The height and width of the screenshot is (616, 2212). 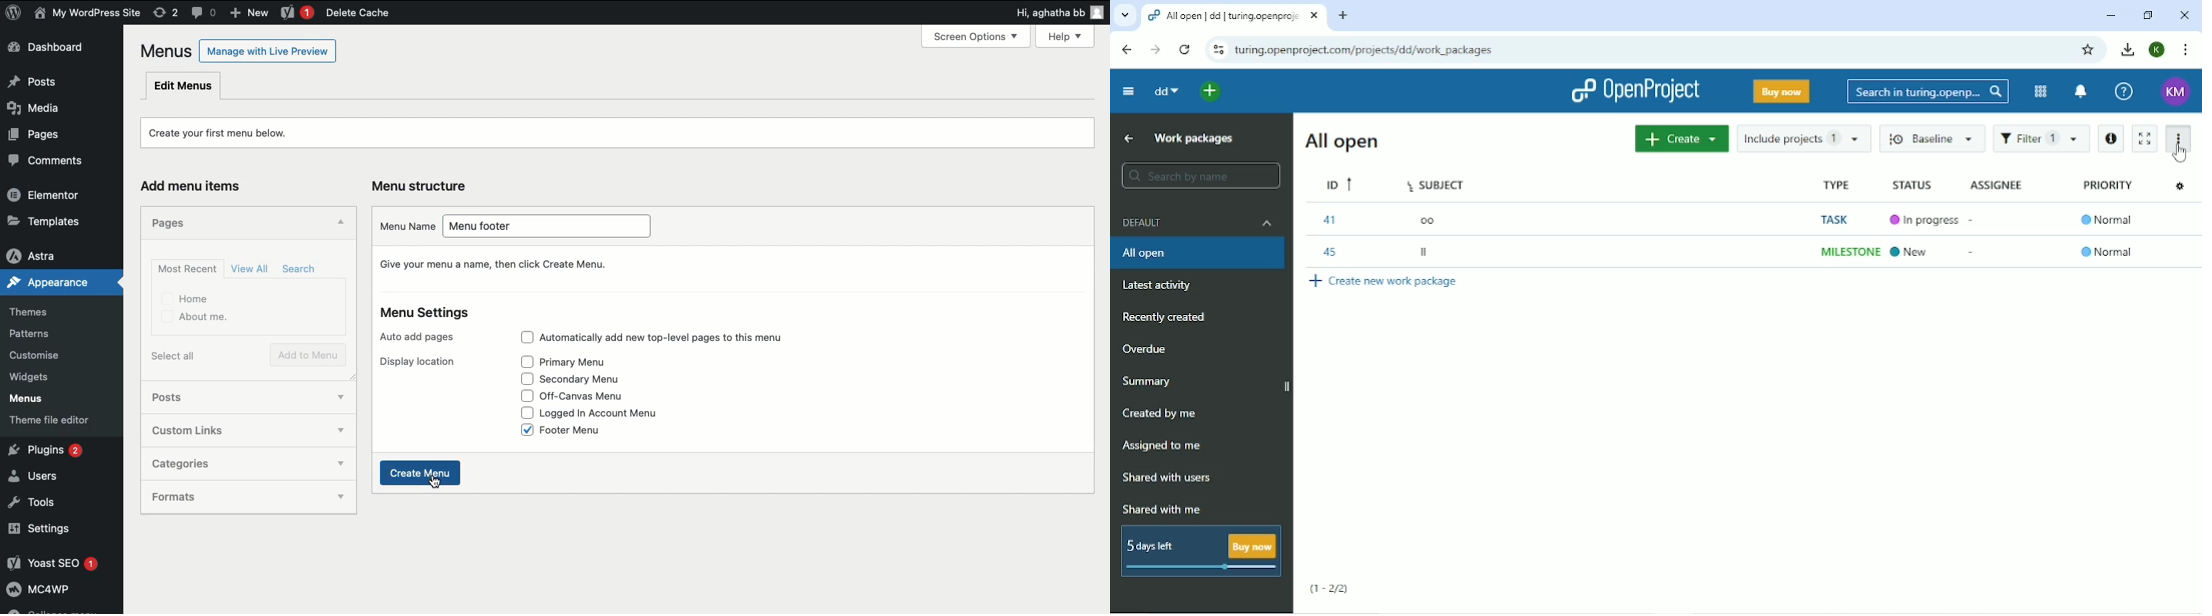 I want to click on Reload this page, so click(x=1184, y=50).